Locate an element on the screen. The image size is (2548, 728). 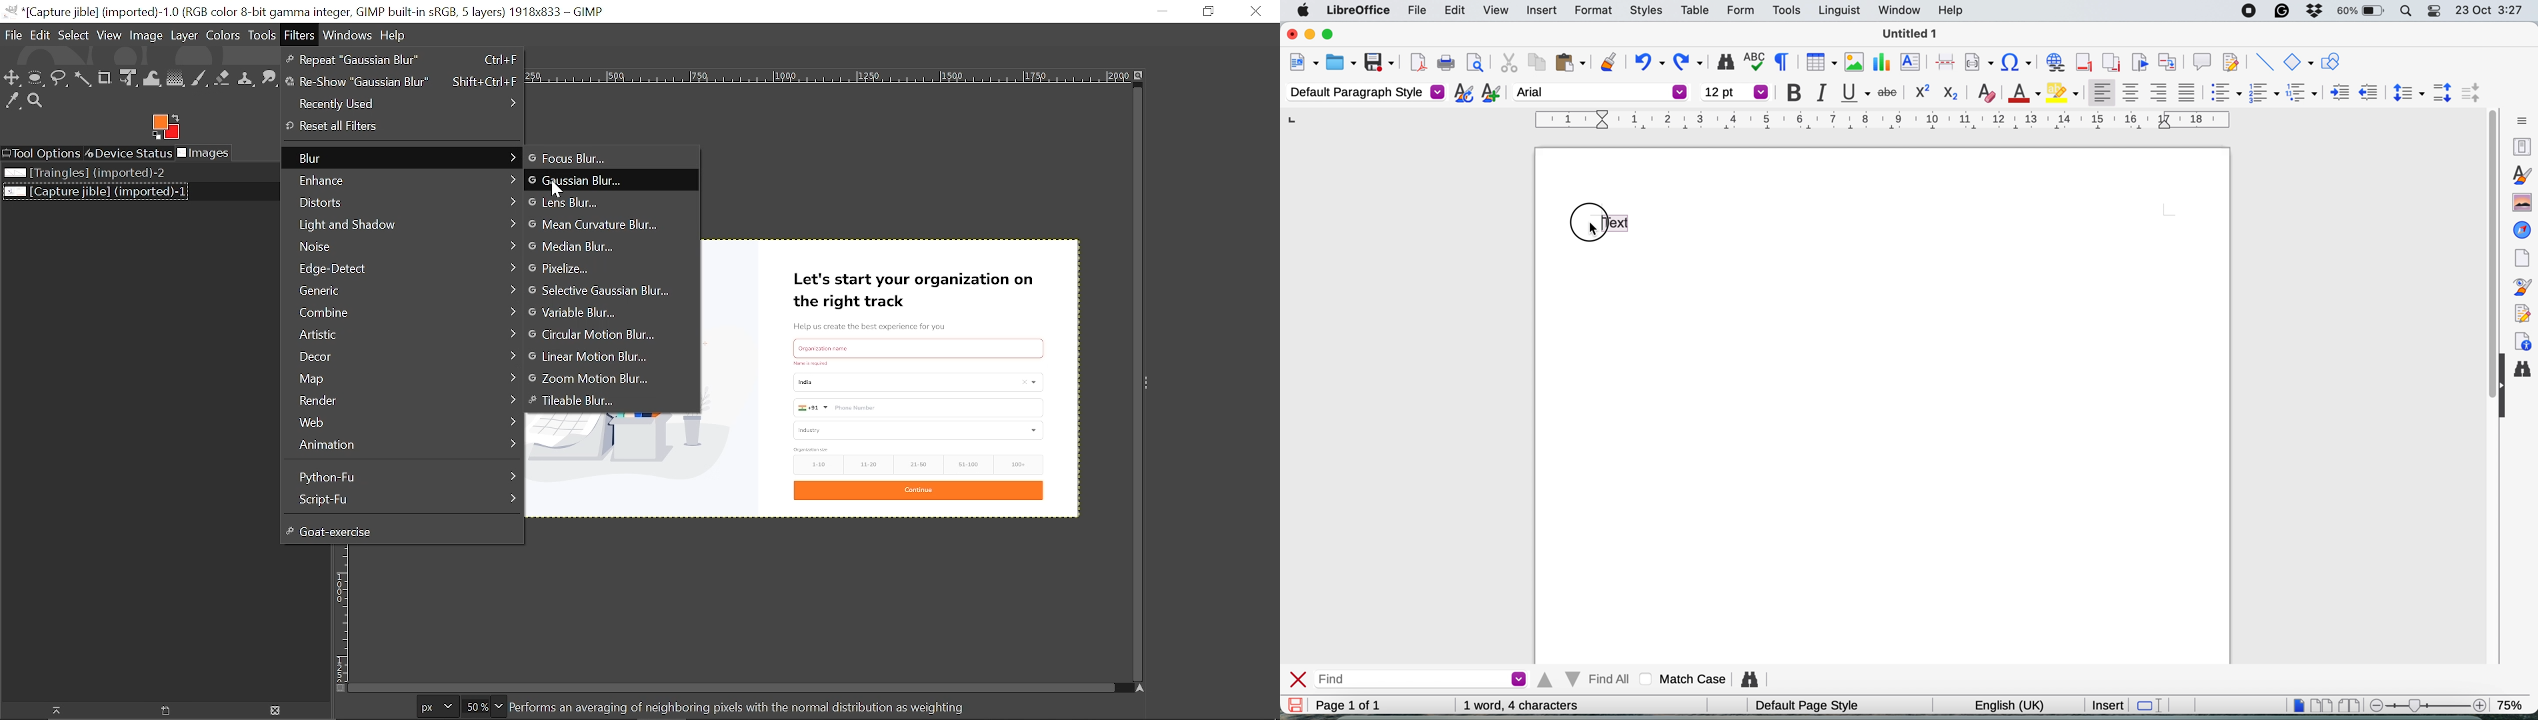
Edit is located at coordinates (41, 37).